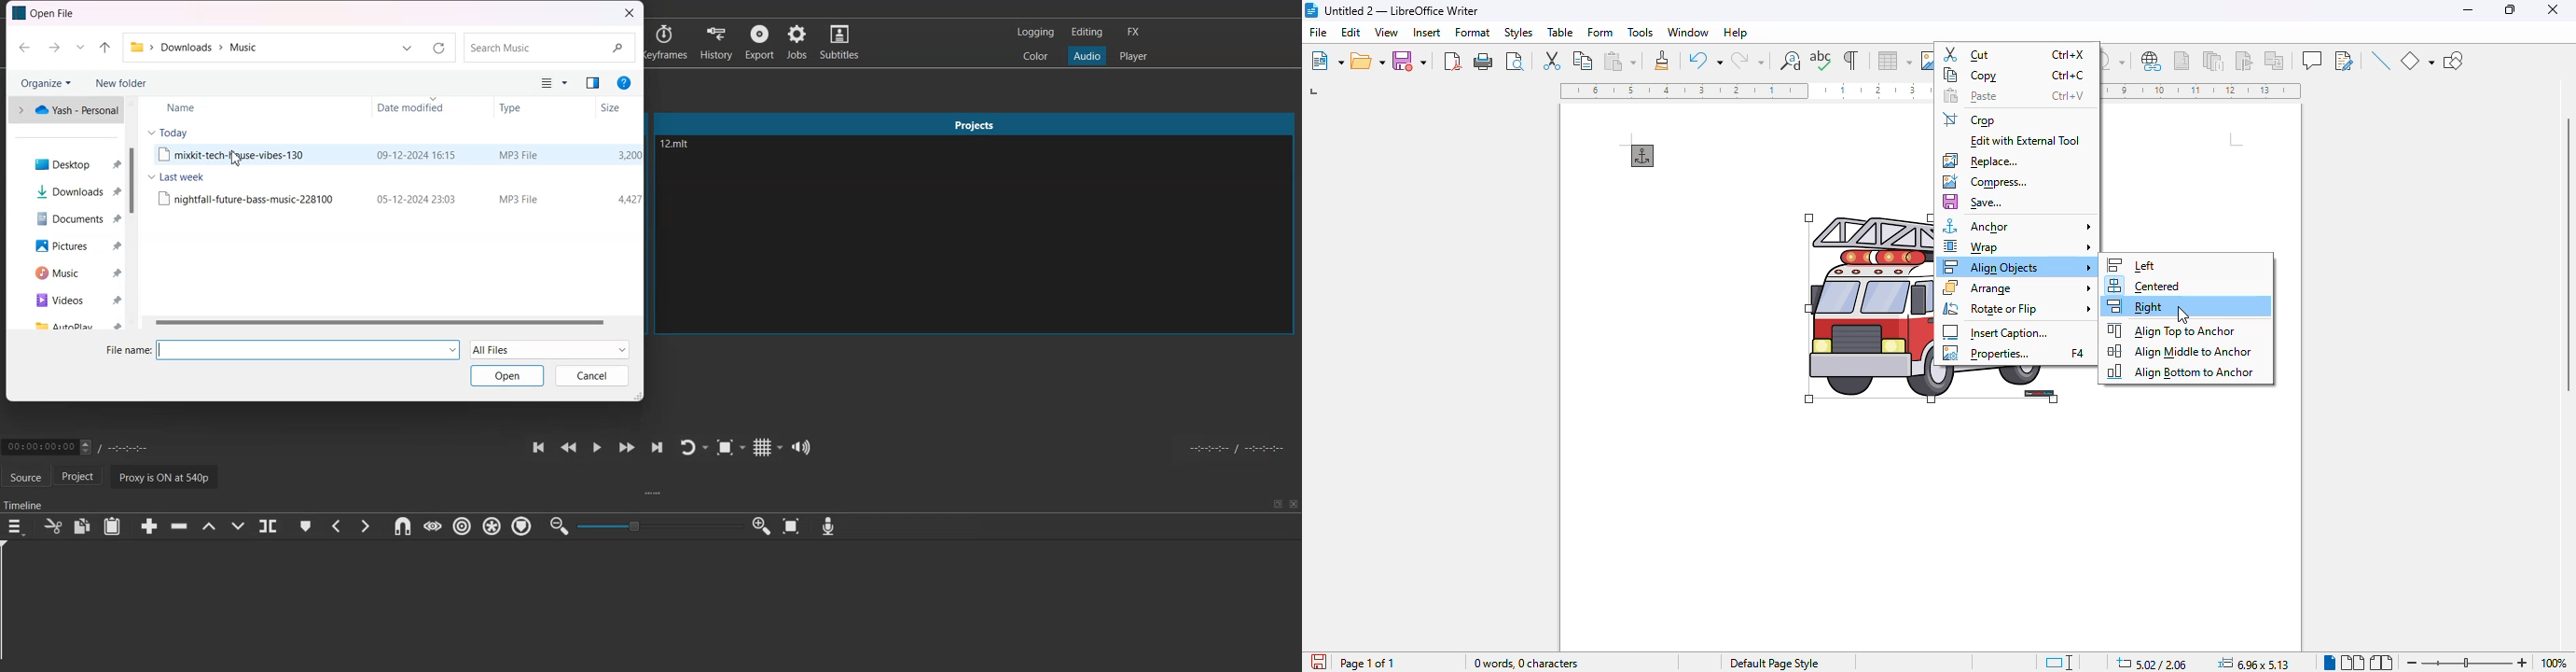  What do you see at coordinates (1774, 664) in the screenshot?
I see `page style` at bounding box center [1774, 664].